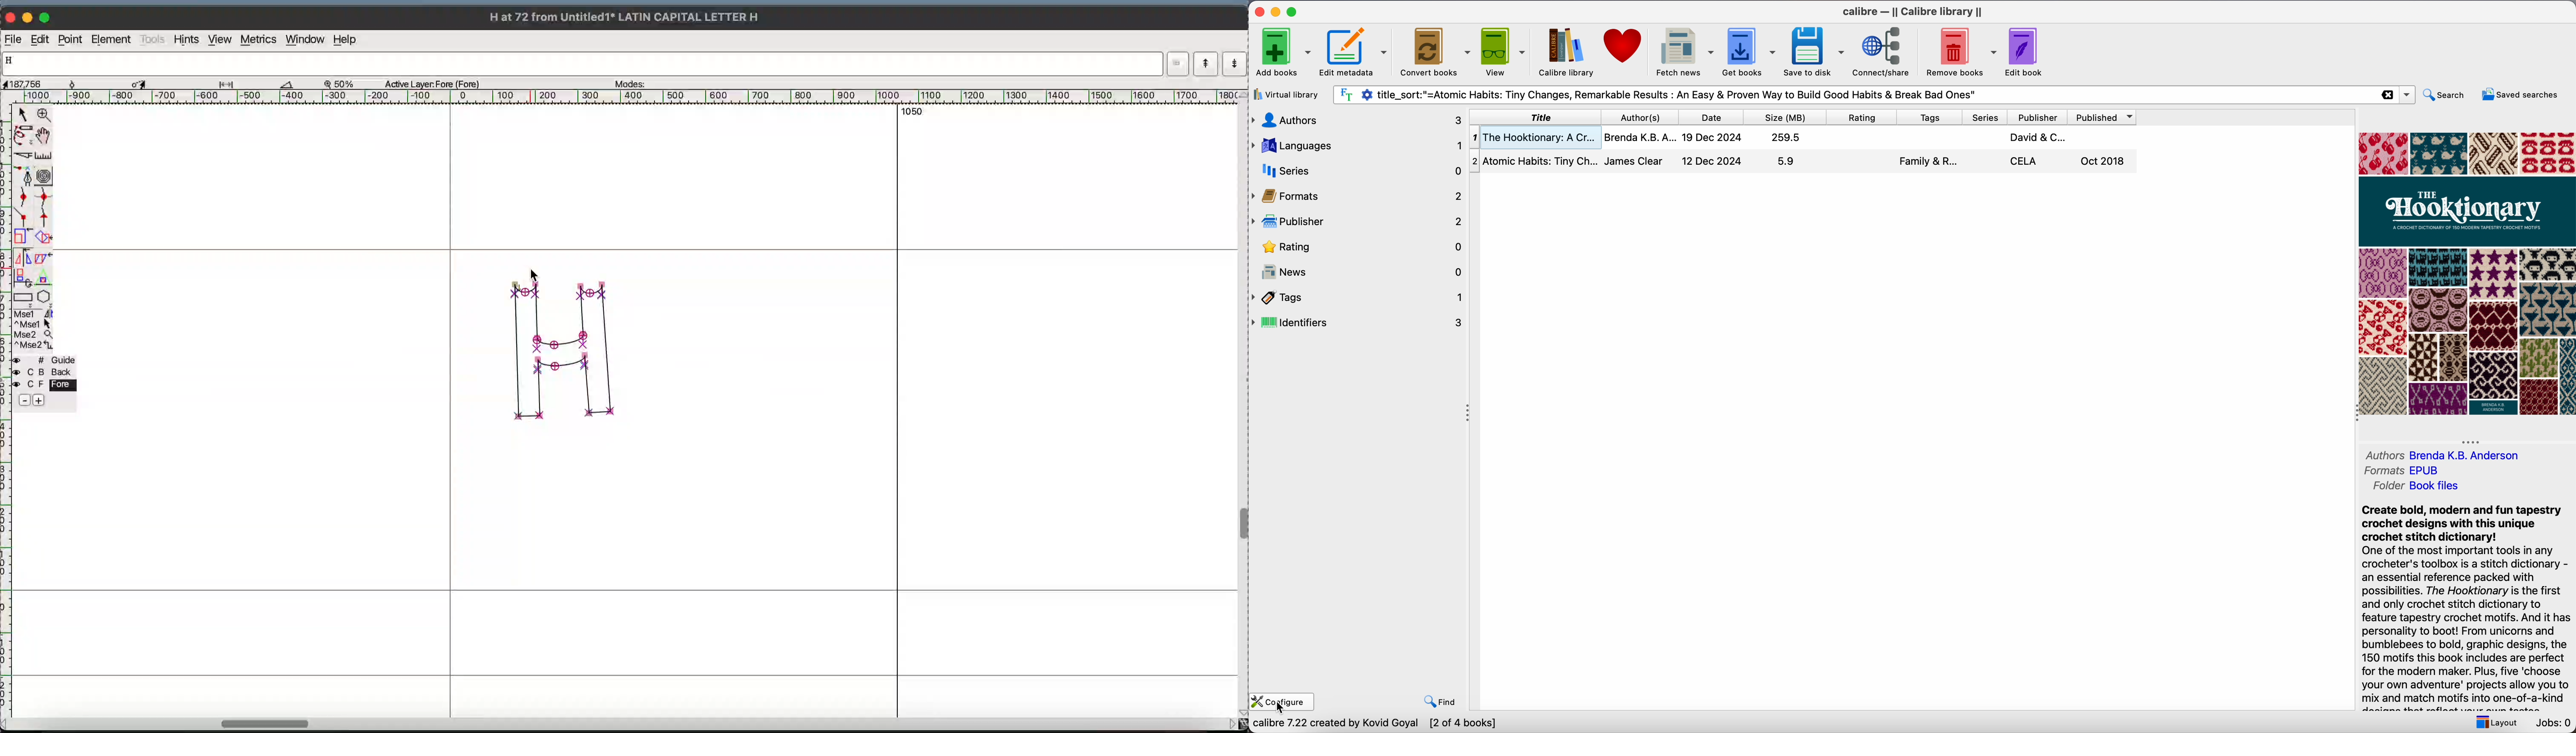 The image size is (2576, 756). What do you see at coordinates (2426, 470) in the screenshot?
I see `EPUB` at bounding box center [2426, 470].